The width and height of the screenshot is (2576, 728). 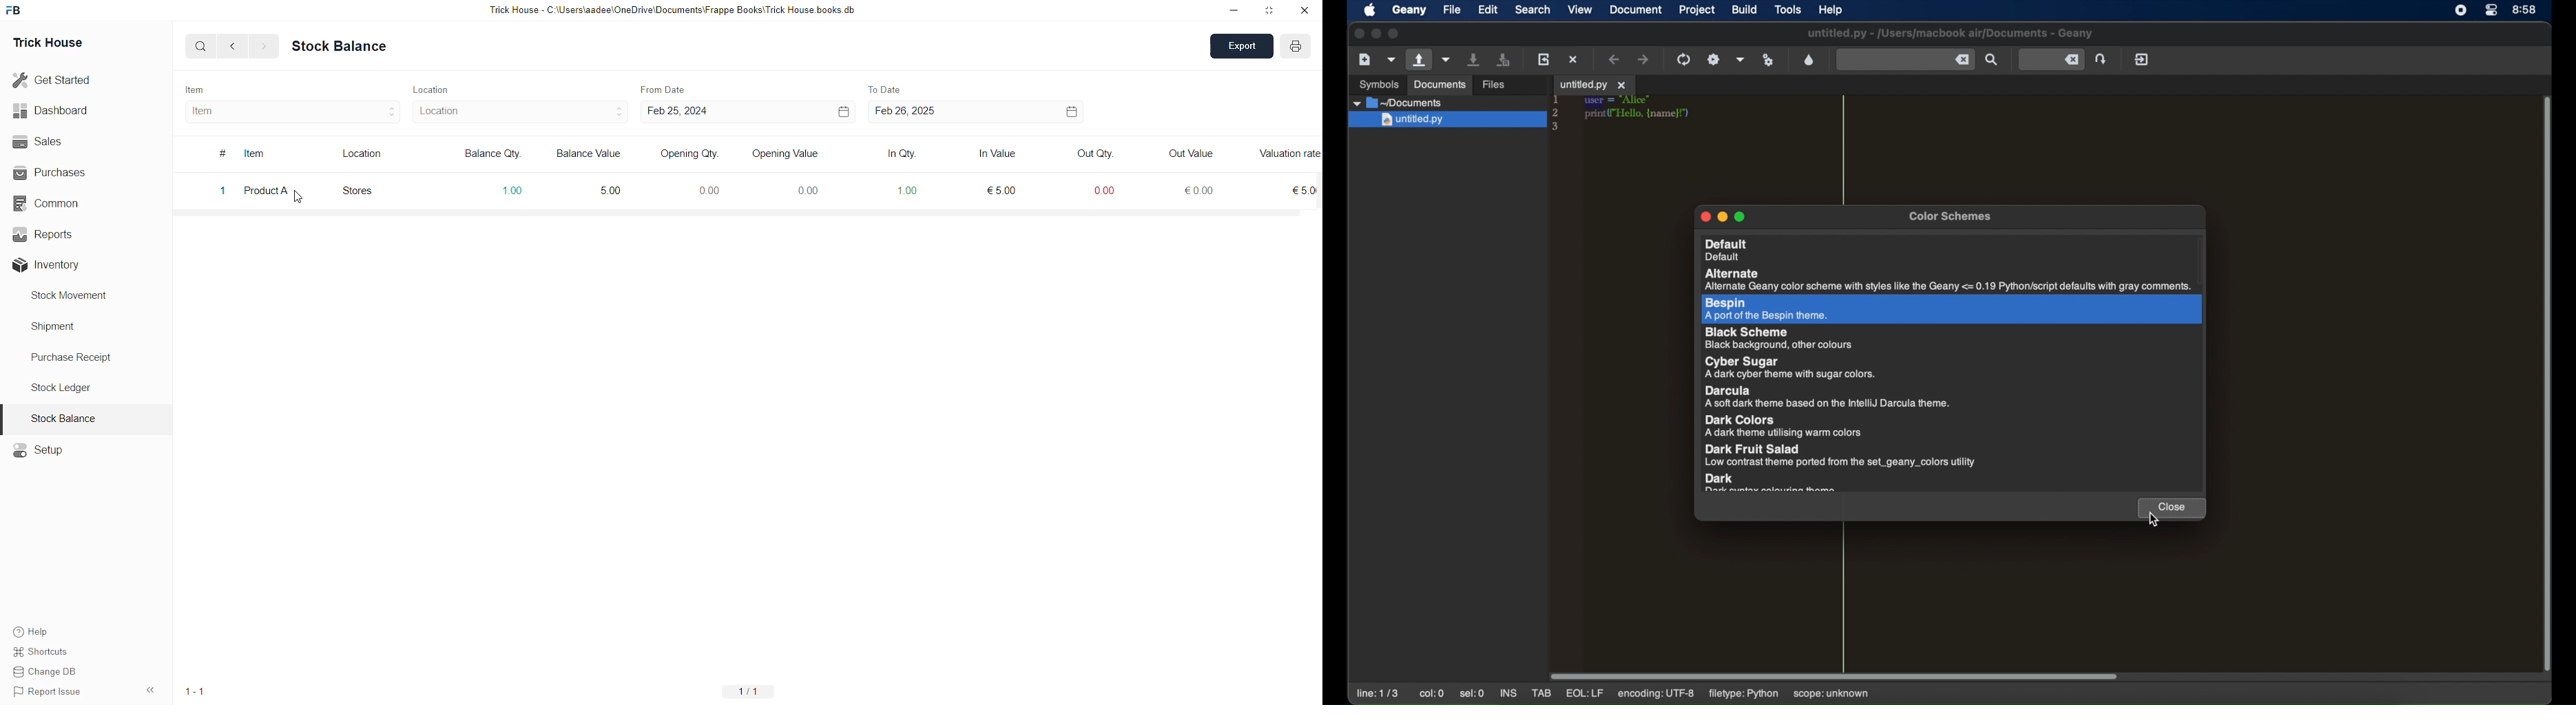 I want to click on 1.00, so click(x=507, y=190).